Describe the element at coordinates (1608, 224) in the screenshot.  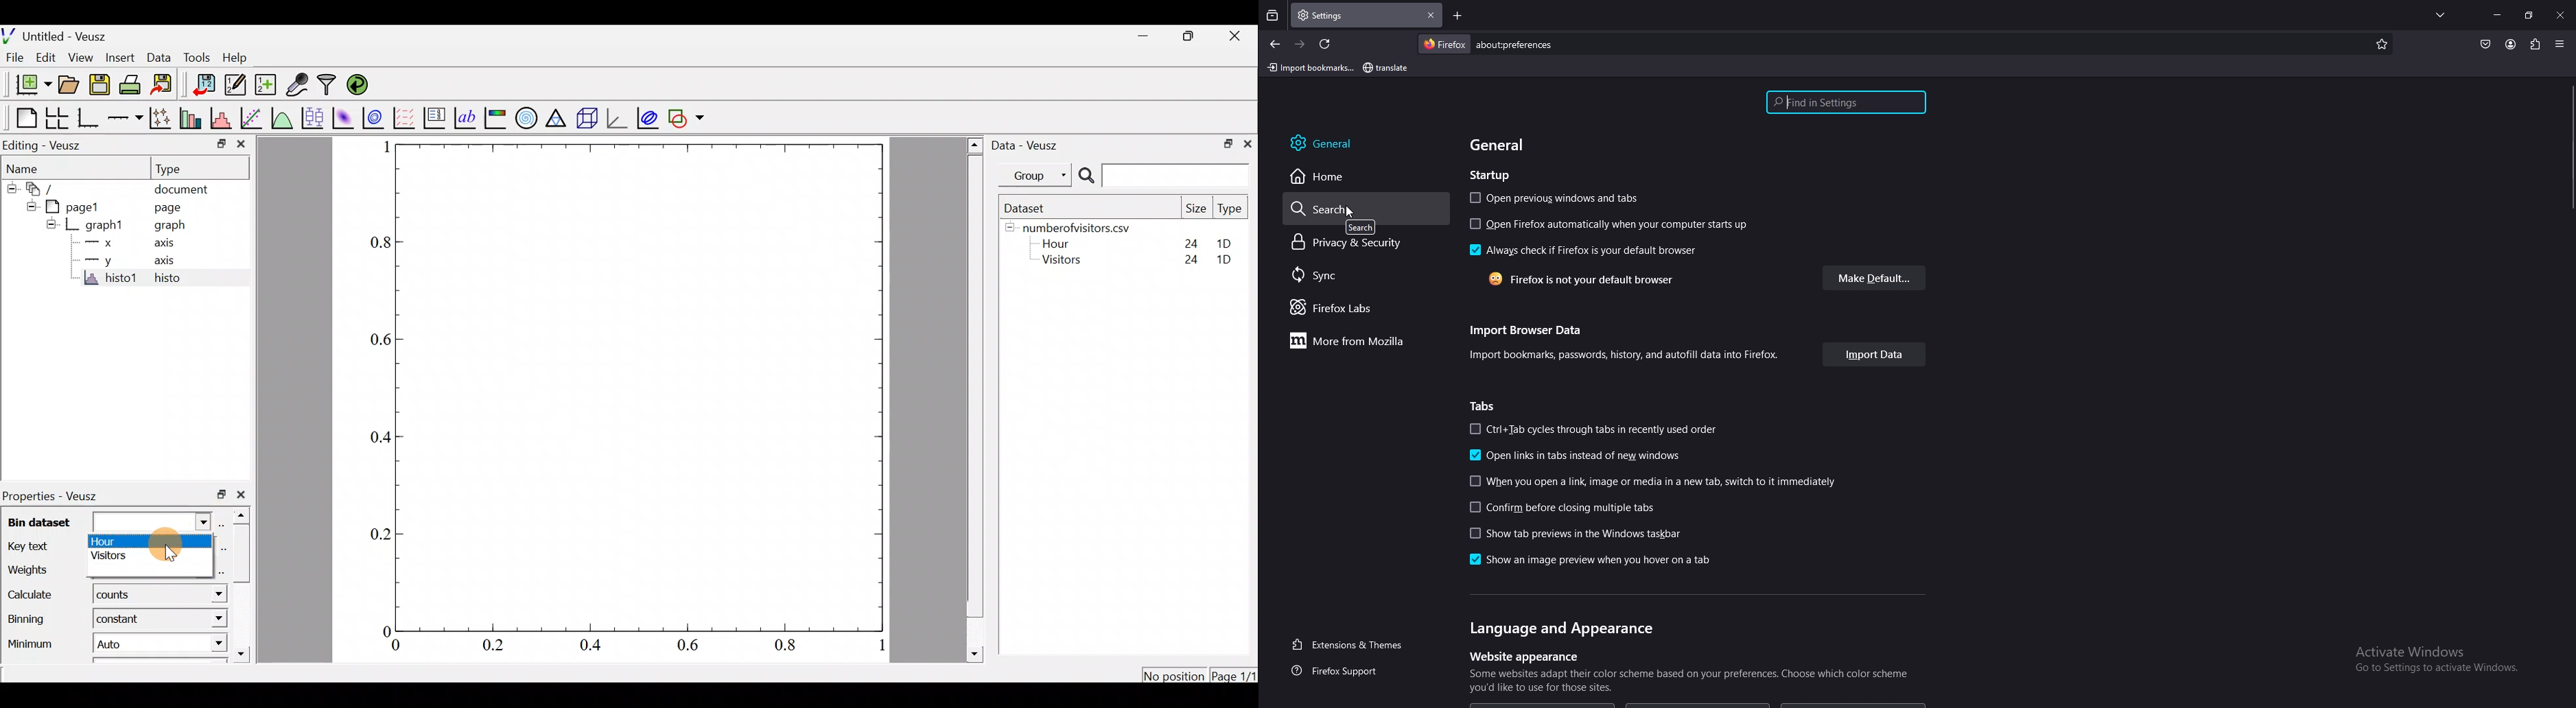
I see `open firefox on startup` at that location.